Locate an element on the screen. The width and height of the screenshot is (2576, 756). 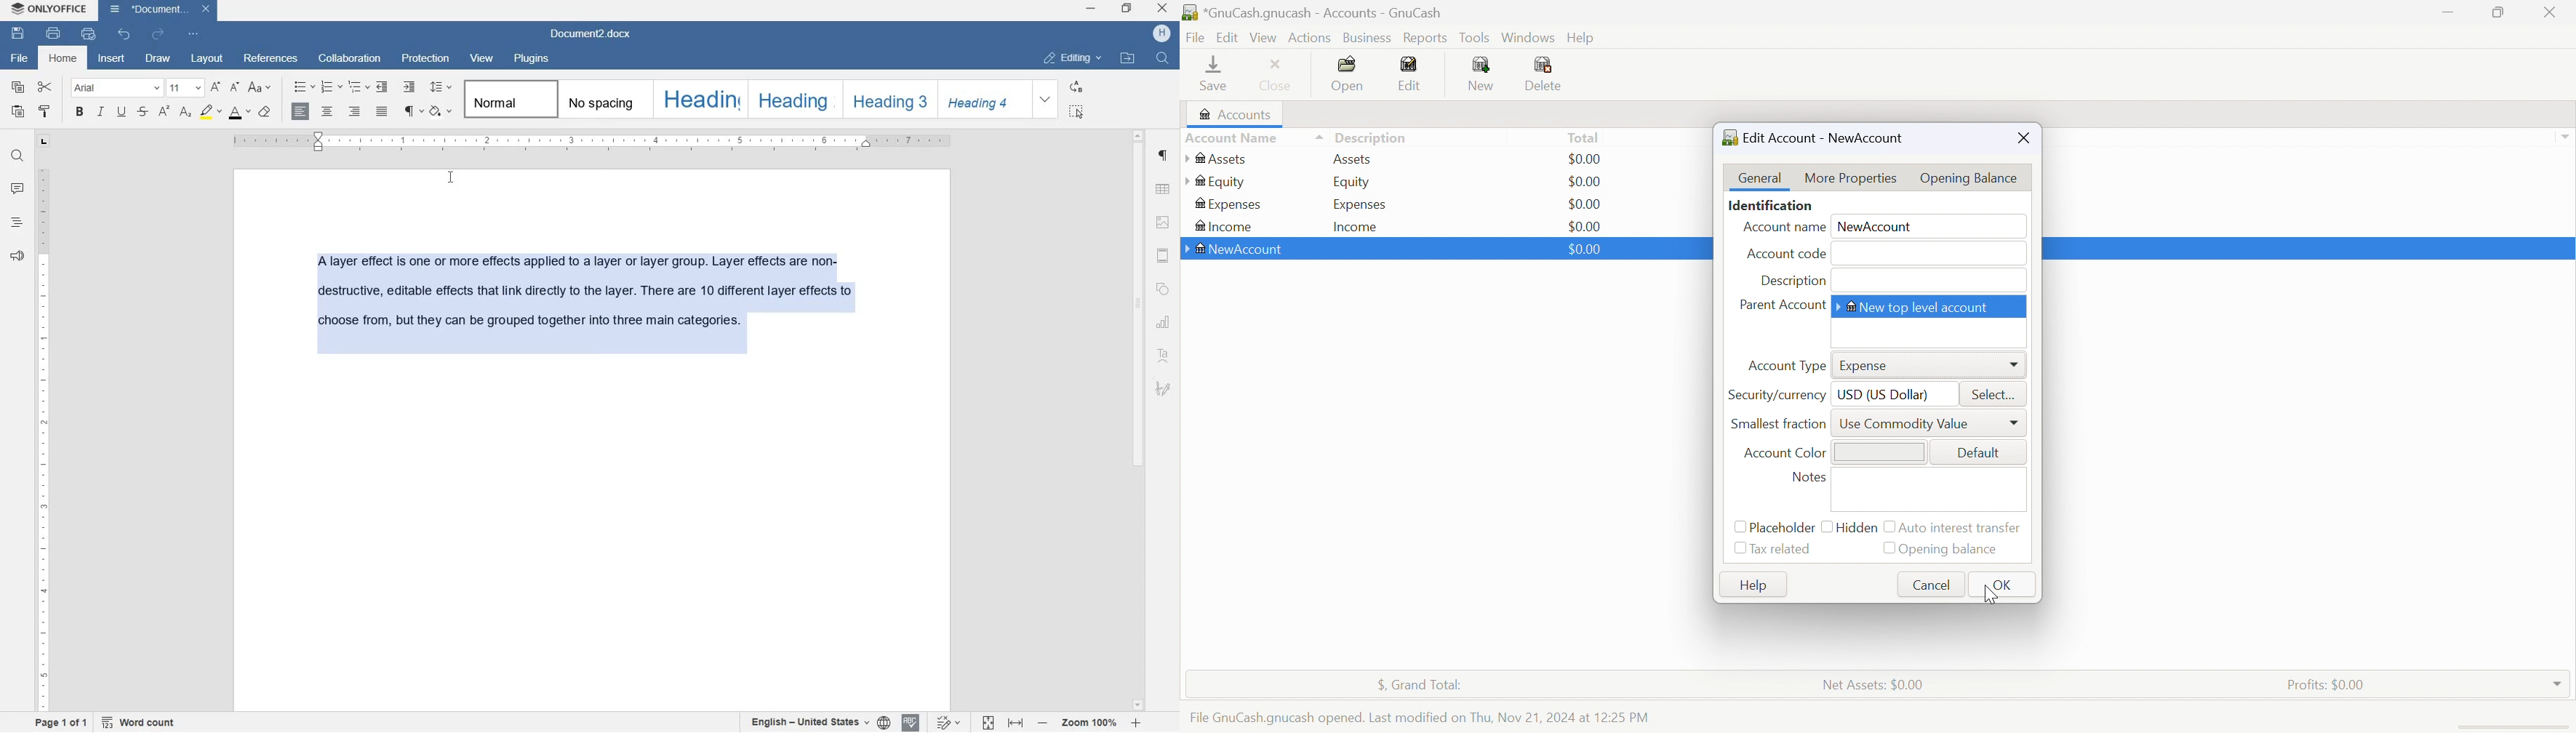
print is located at coordinates (53, 33).